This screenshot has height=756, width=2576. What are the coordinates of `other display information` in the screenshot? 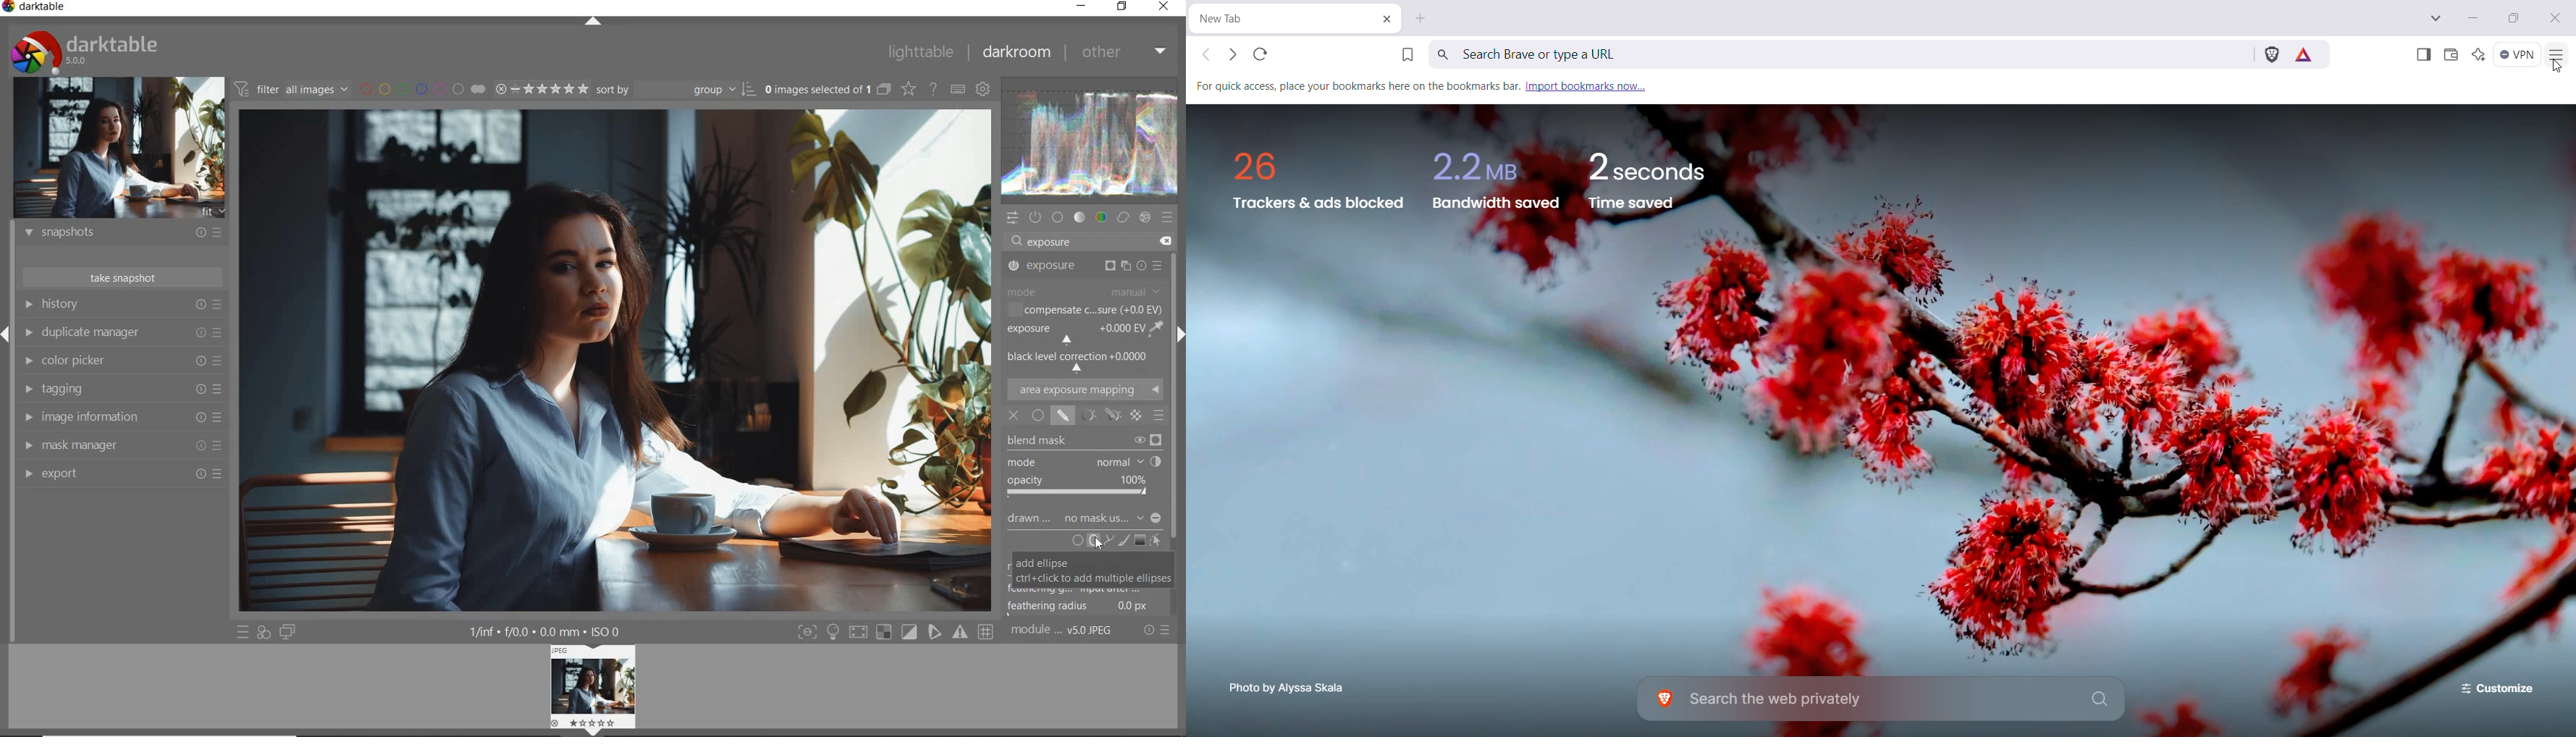 It's located at (545, 631).